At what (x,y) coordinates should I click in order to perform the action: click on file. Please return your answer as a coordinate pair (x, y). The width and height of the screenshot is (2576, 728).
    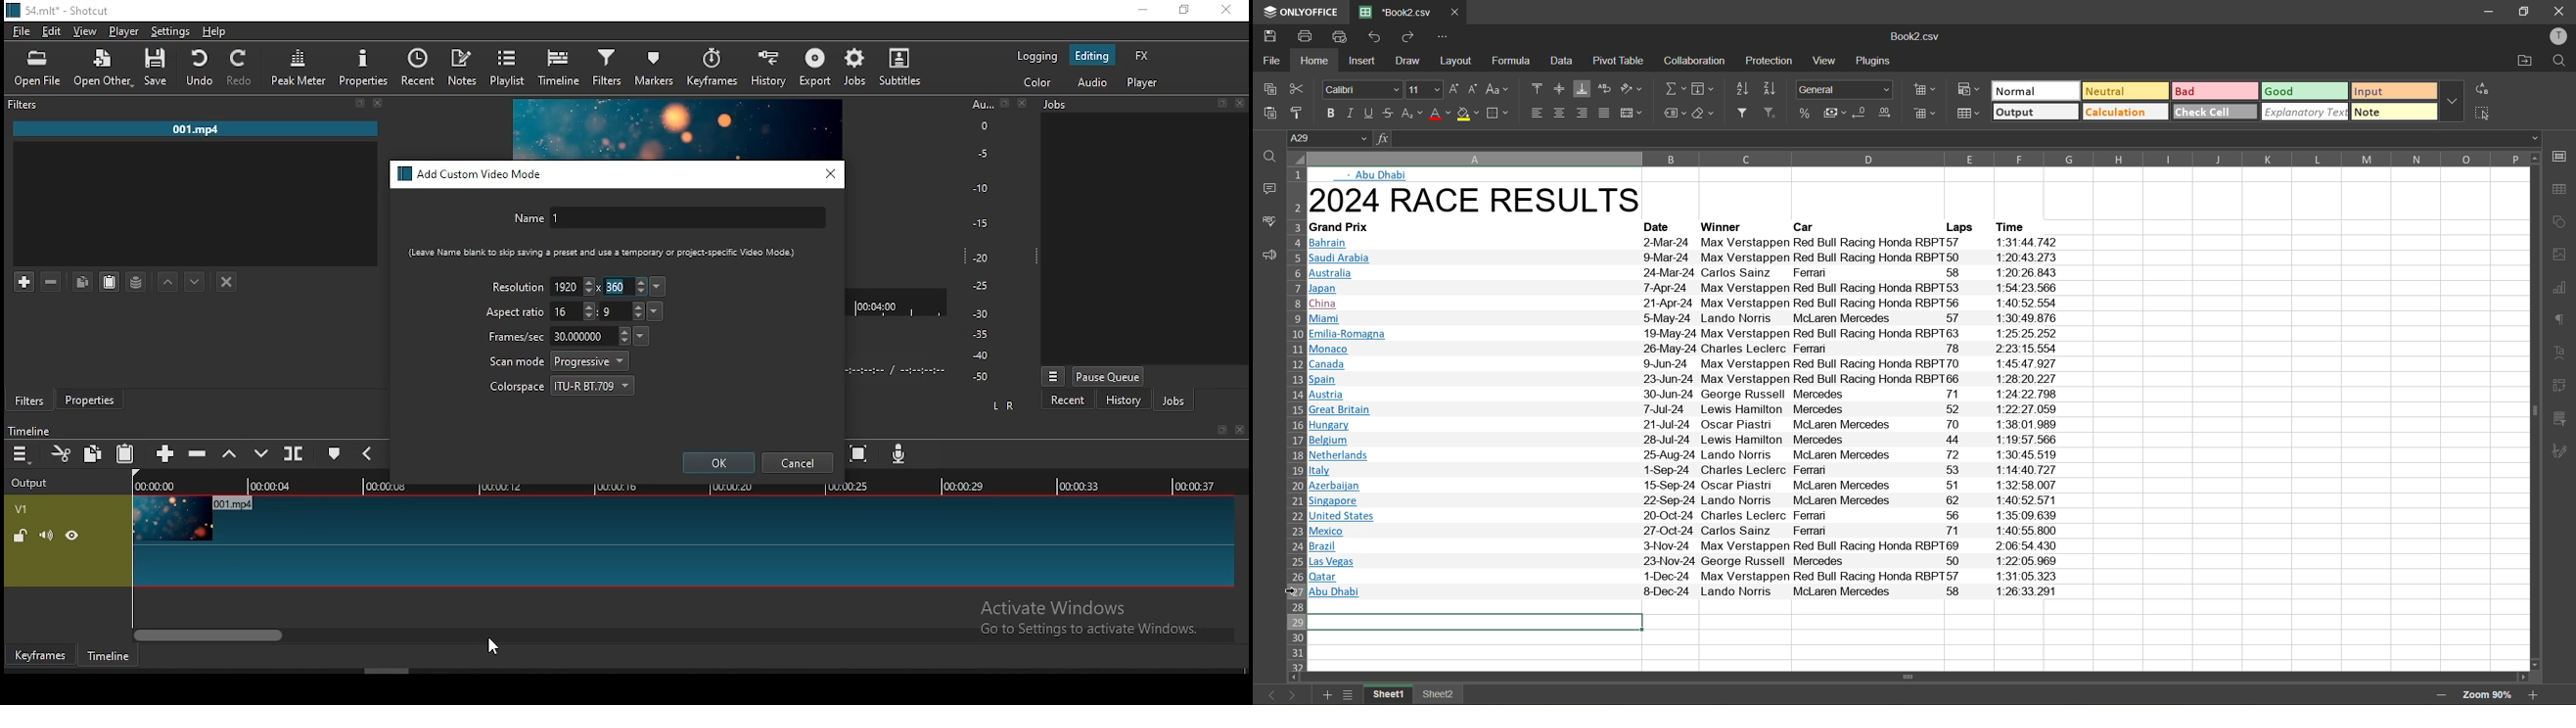
    Looking at the image, I should click on (1269, 58).